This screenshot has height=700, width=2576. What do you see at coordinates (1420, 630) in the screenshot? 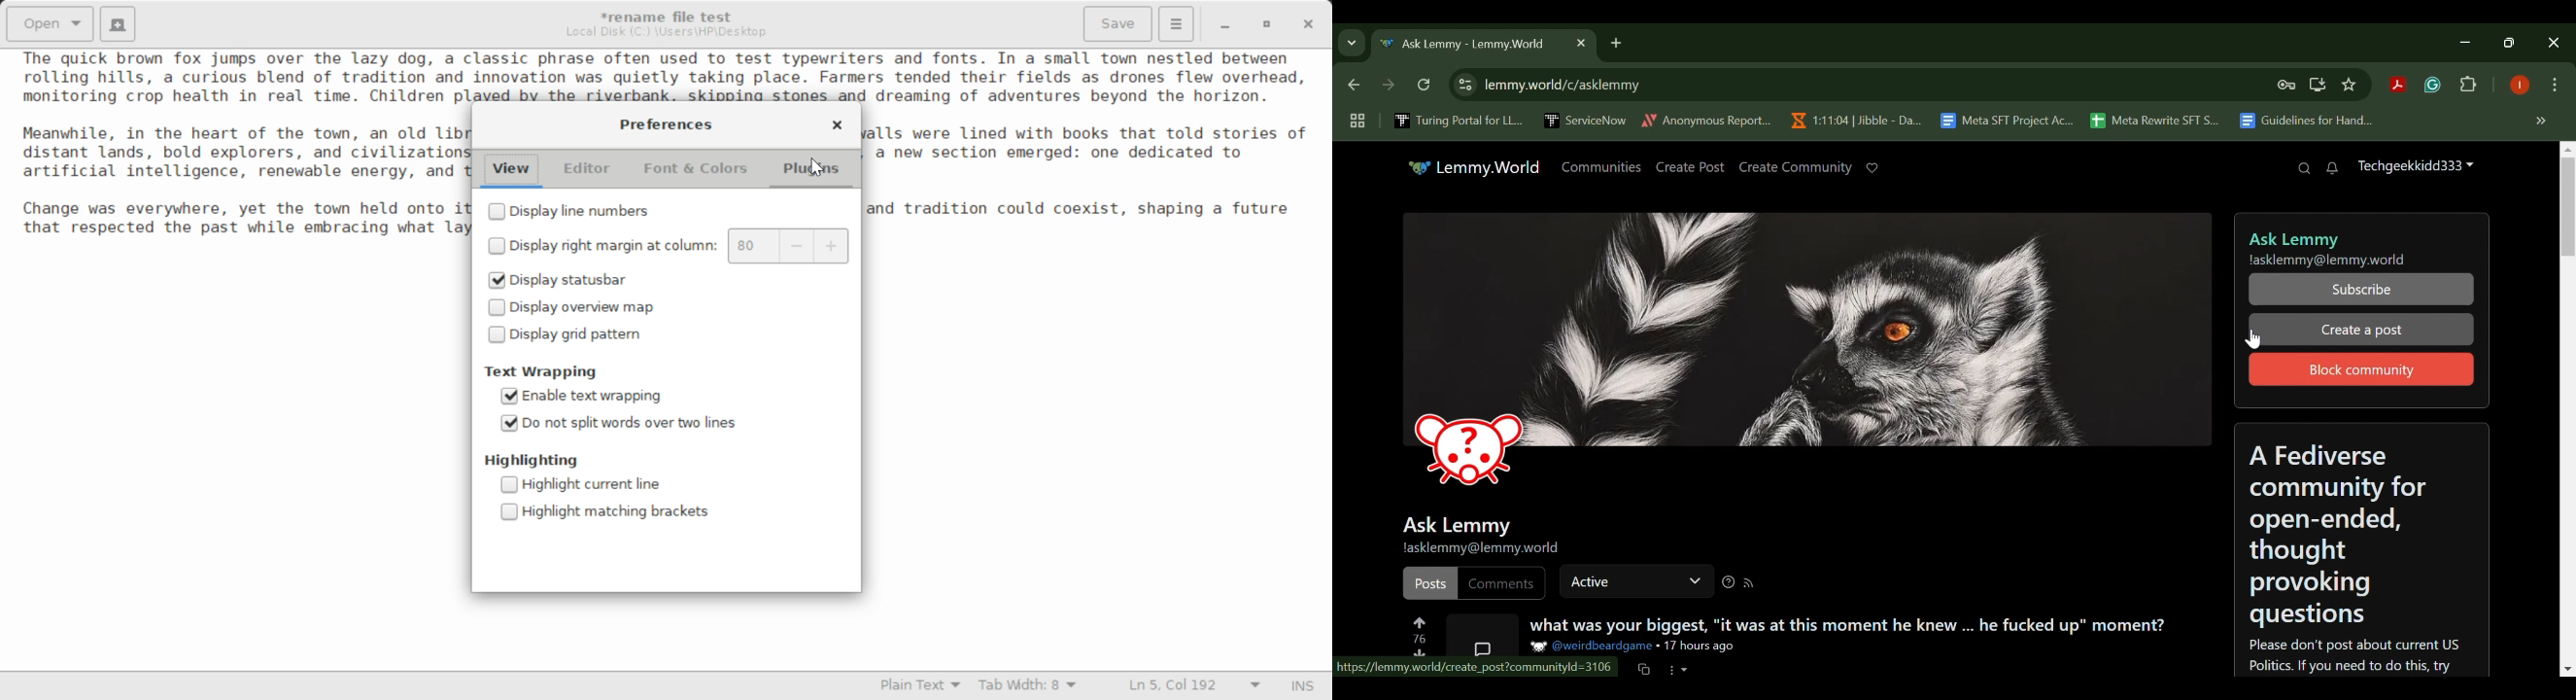
I see `76 Upvotes` at bounding box center [1420, 630].